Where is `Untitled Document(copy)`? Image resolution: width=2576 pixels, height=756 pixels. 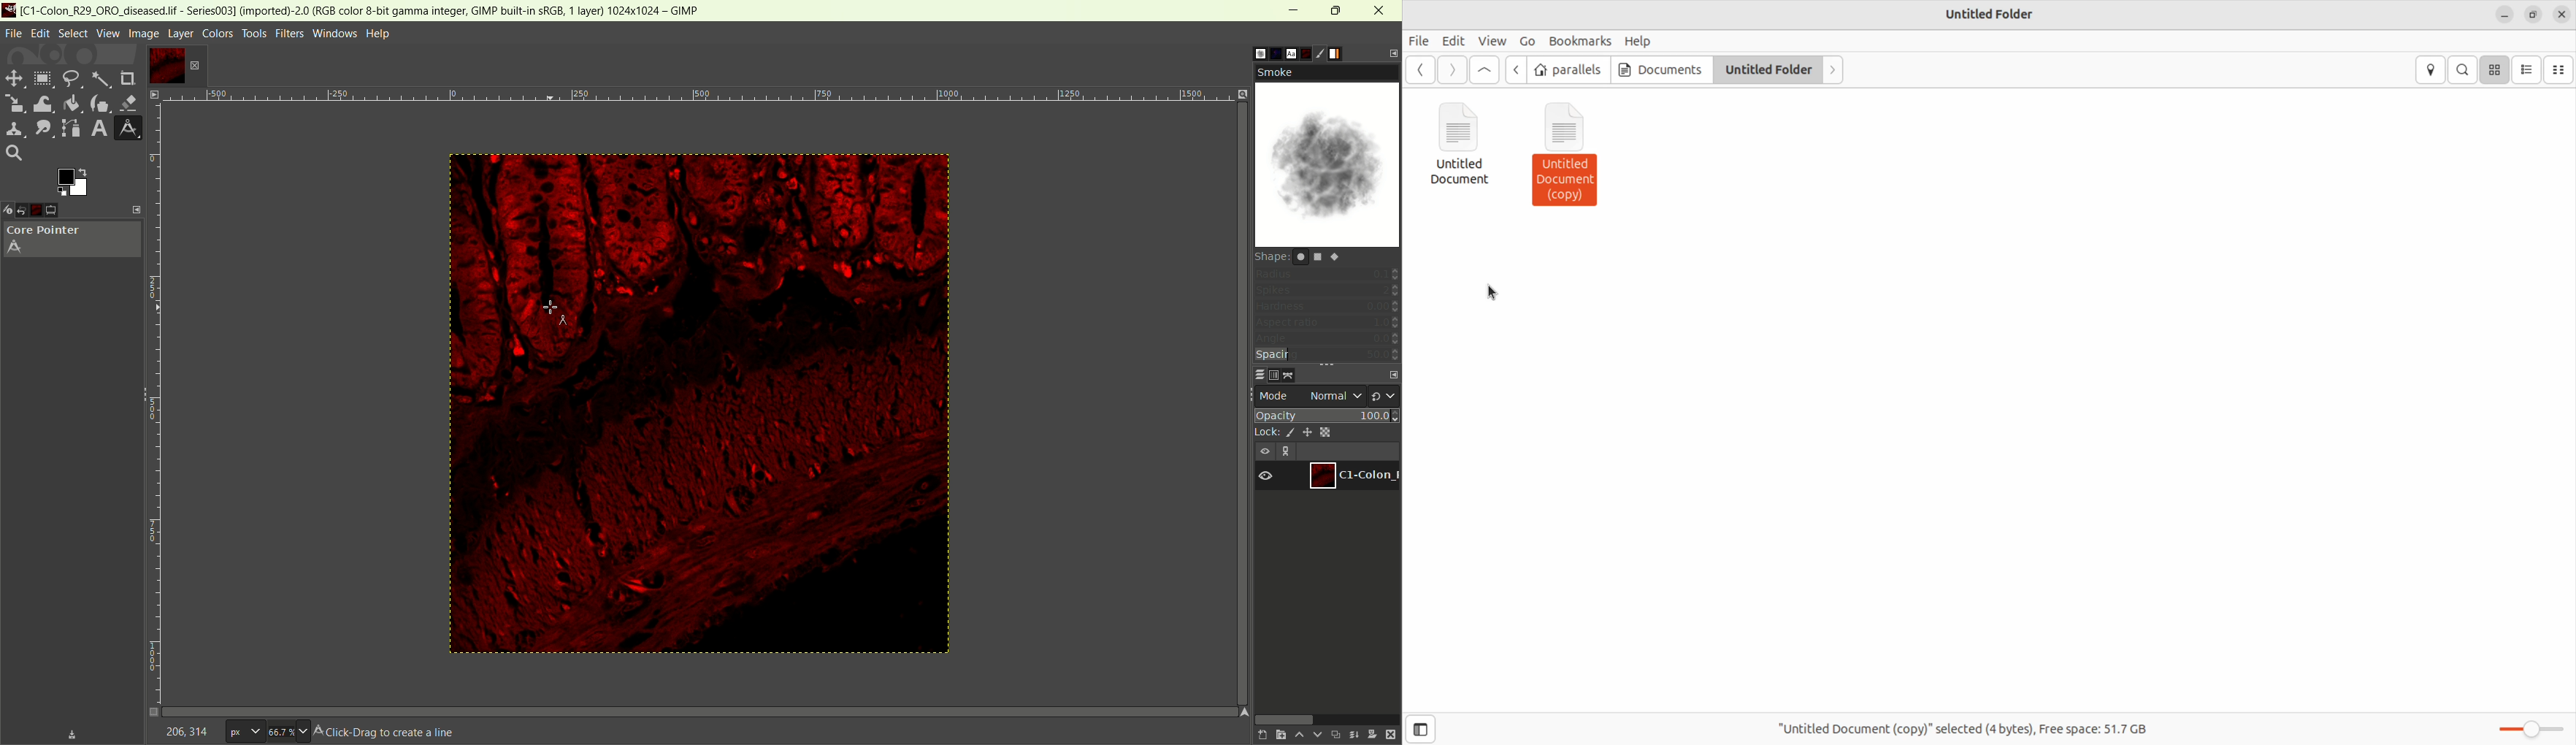
Untitled Document(copy) is located at coordinates (1575, 158).